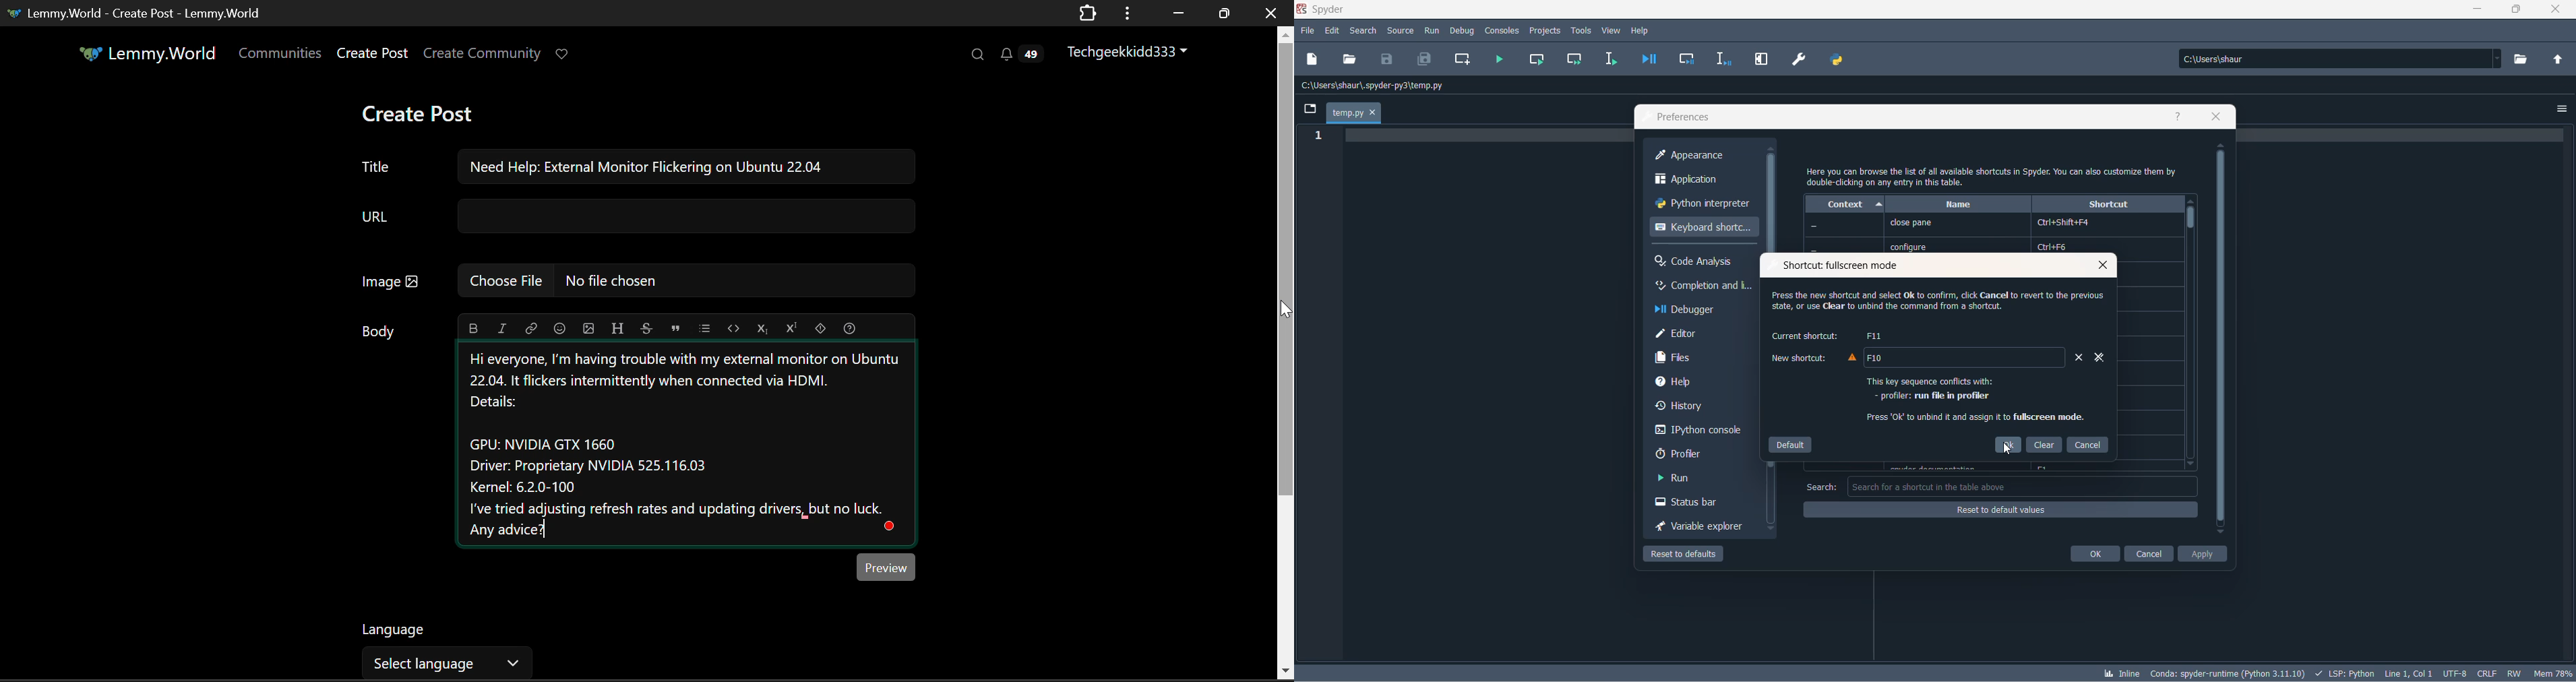 The image size is (2576, 700). Describe the element at coordinates (617, 328) in the screenshot. I see `Header` at that location.